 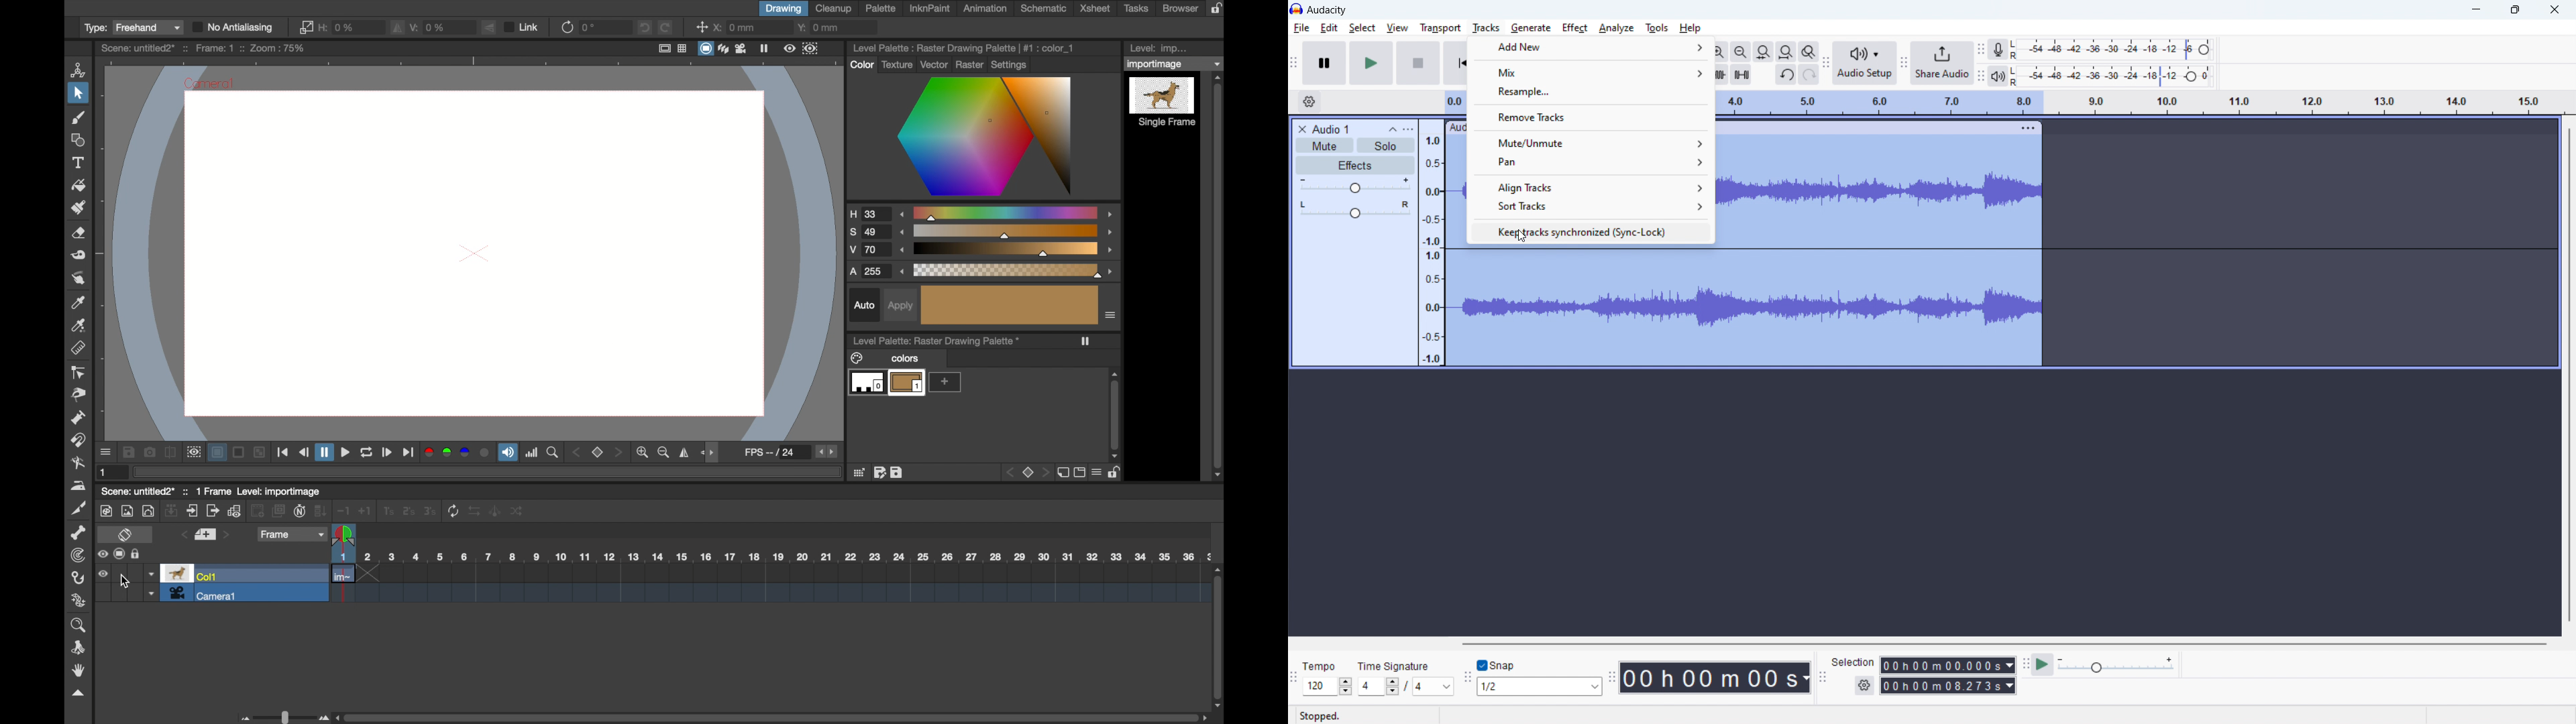 What do you see at coordinates (1592, 188) in the screenshot?
I see `align tracks` at bounding box center [1592, 188].